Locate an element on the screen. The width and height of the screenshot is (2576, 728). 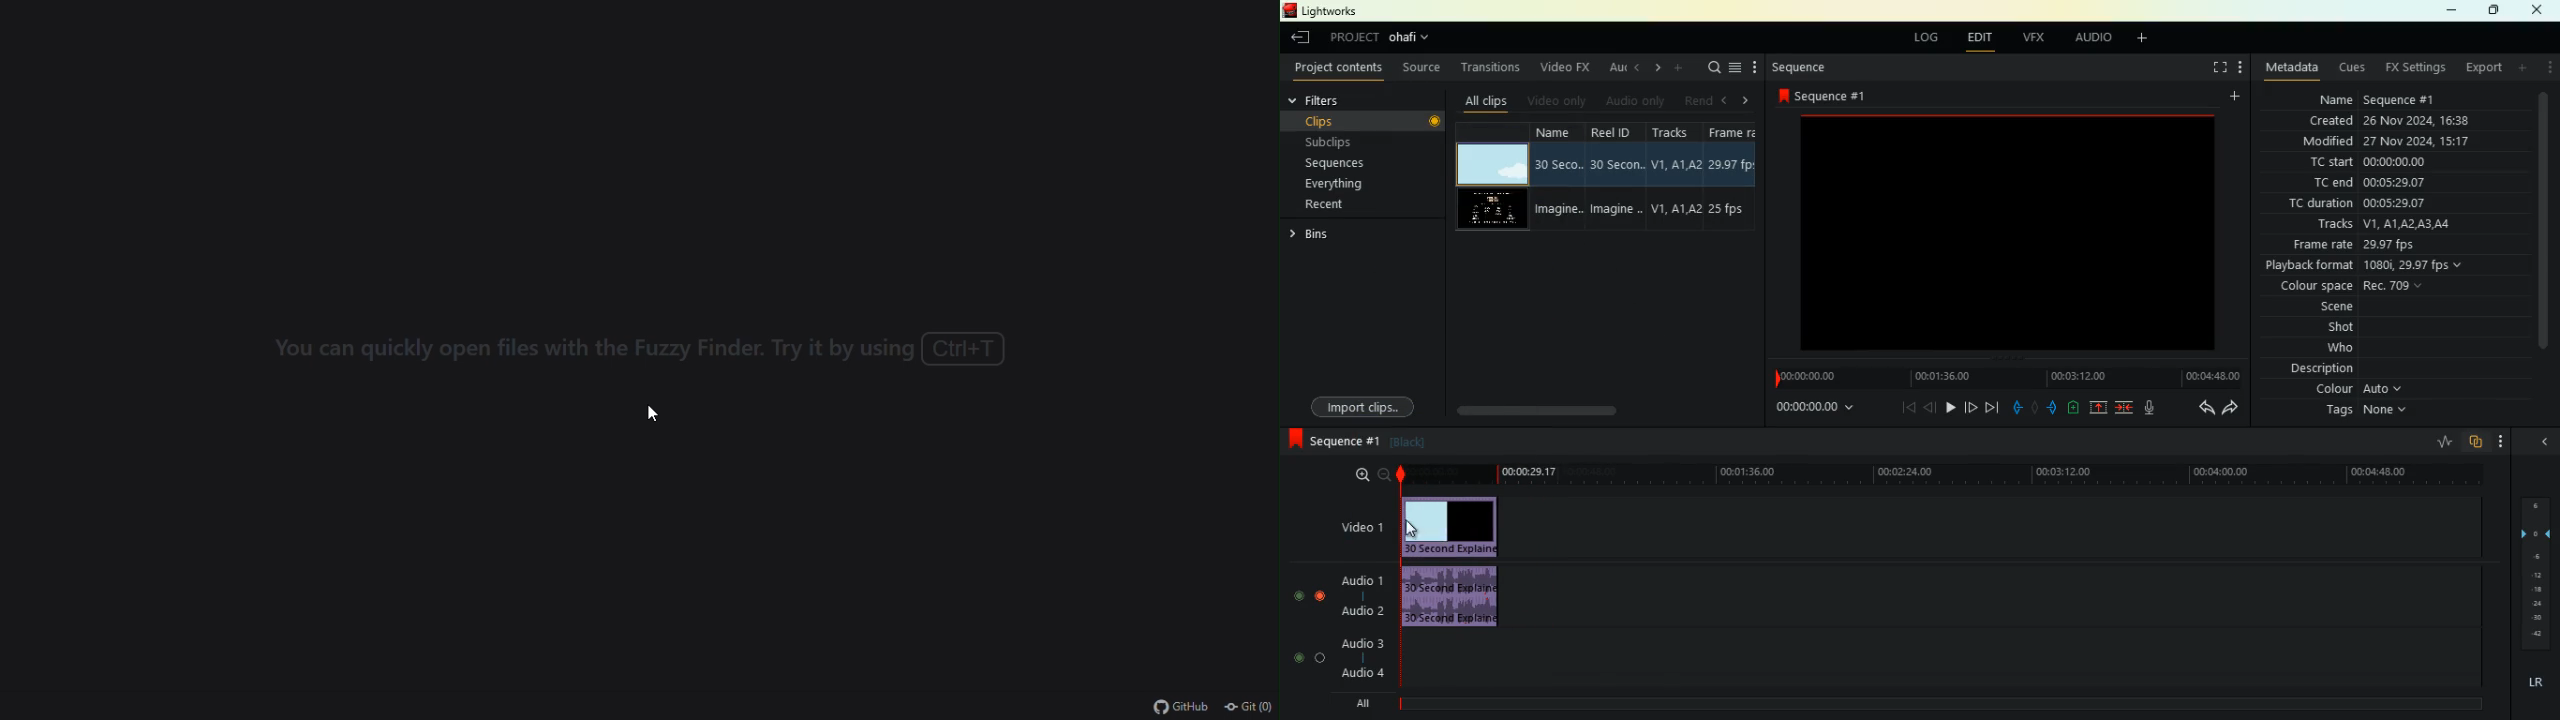
description is located at coordinates (2322, 369).